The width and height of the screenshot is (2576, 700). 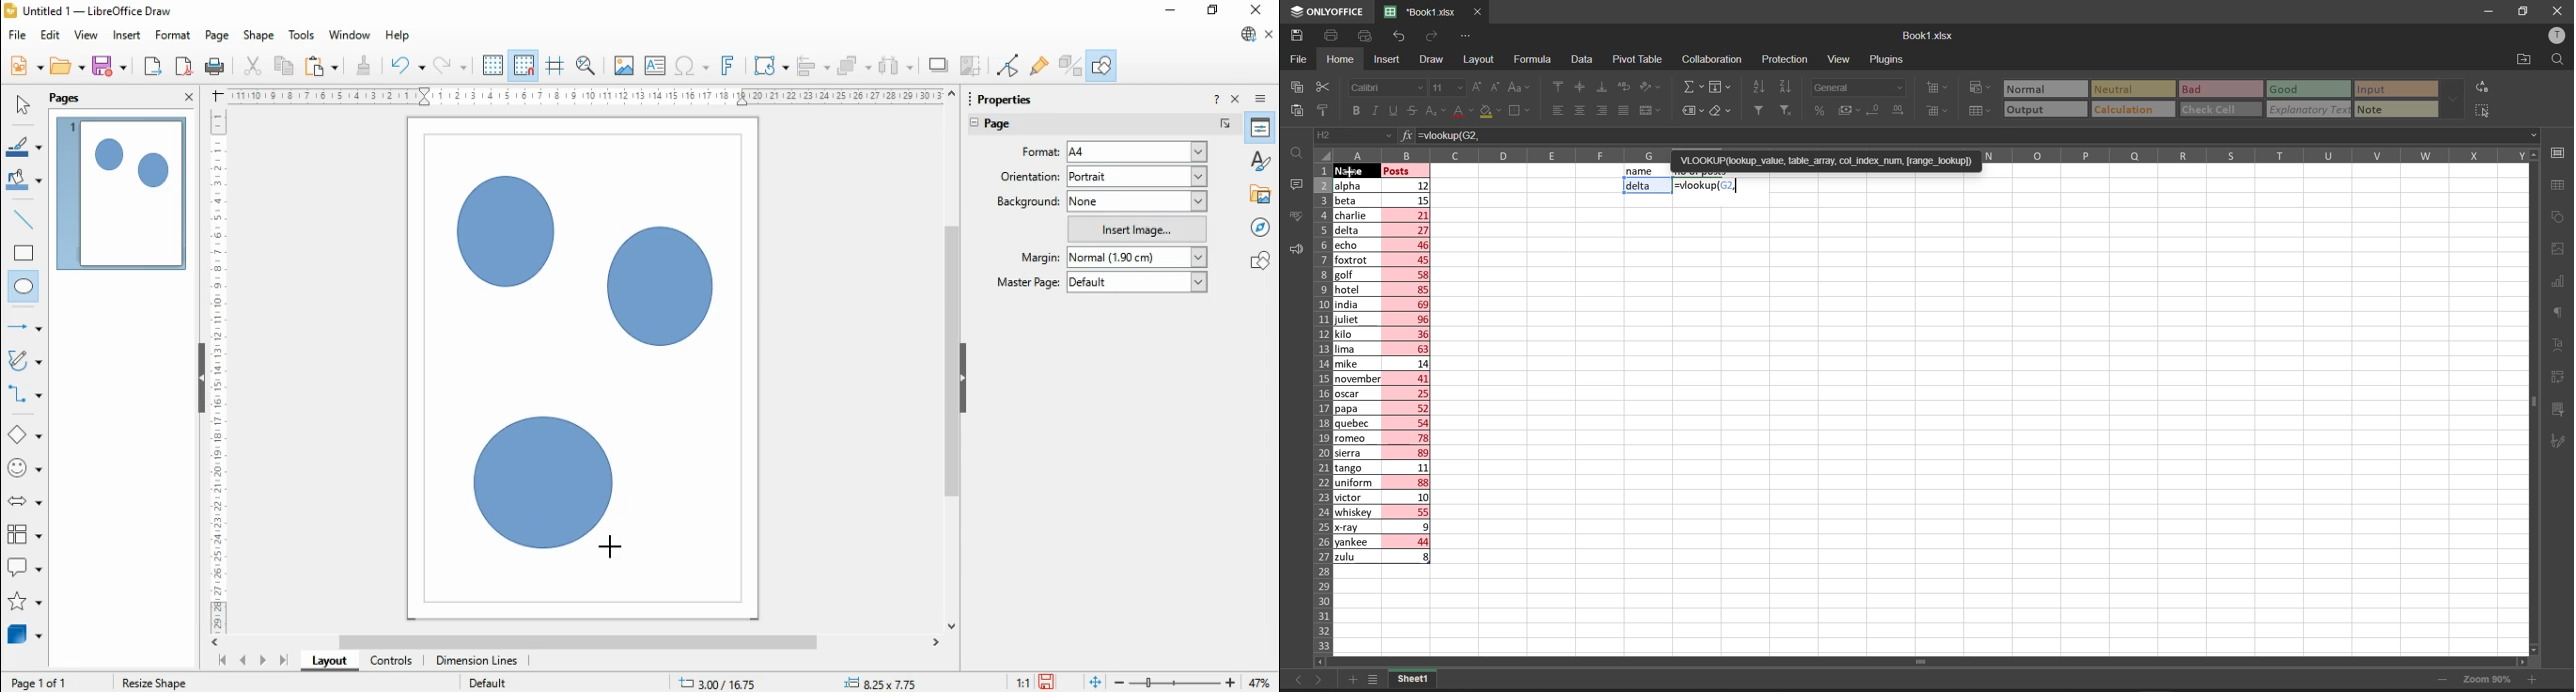 What do you see at coordinates (1824, 167) in the screenshot?
I see `'VLOOKUP(lookup_value, table_array, col_index_num, [range_lookup])=` at bounding box center [1824, 167].